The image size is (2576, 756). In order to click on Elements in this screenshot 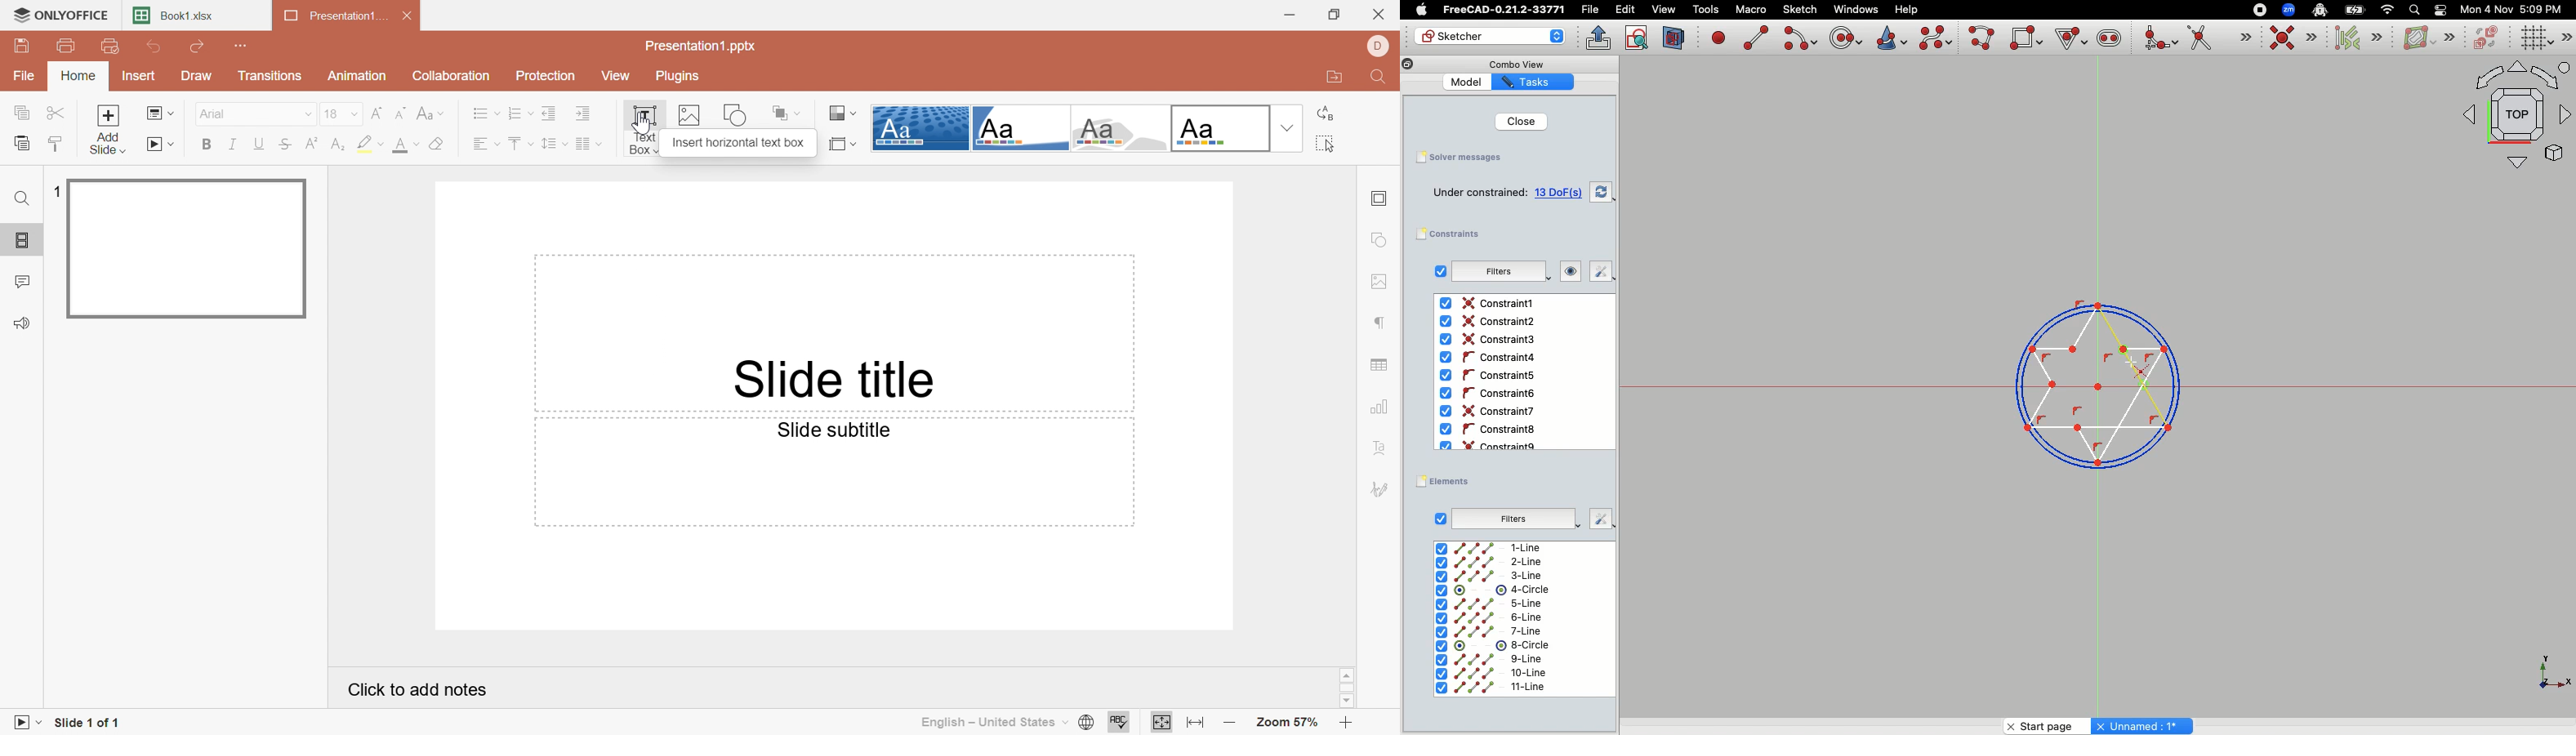, I will do `click(1447, 481)`.